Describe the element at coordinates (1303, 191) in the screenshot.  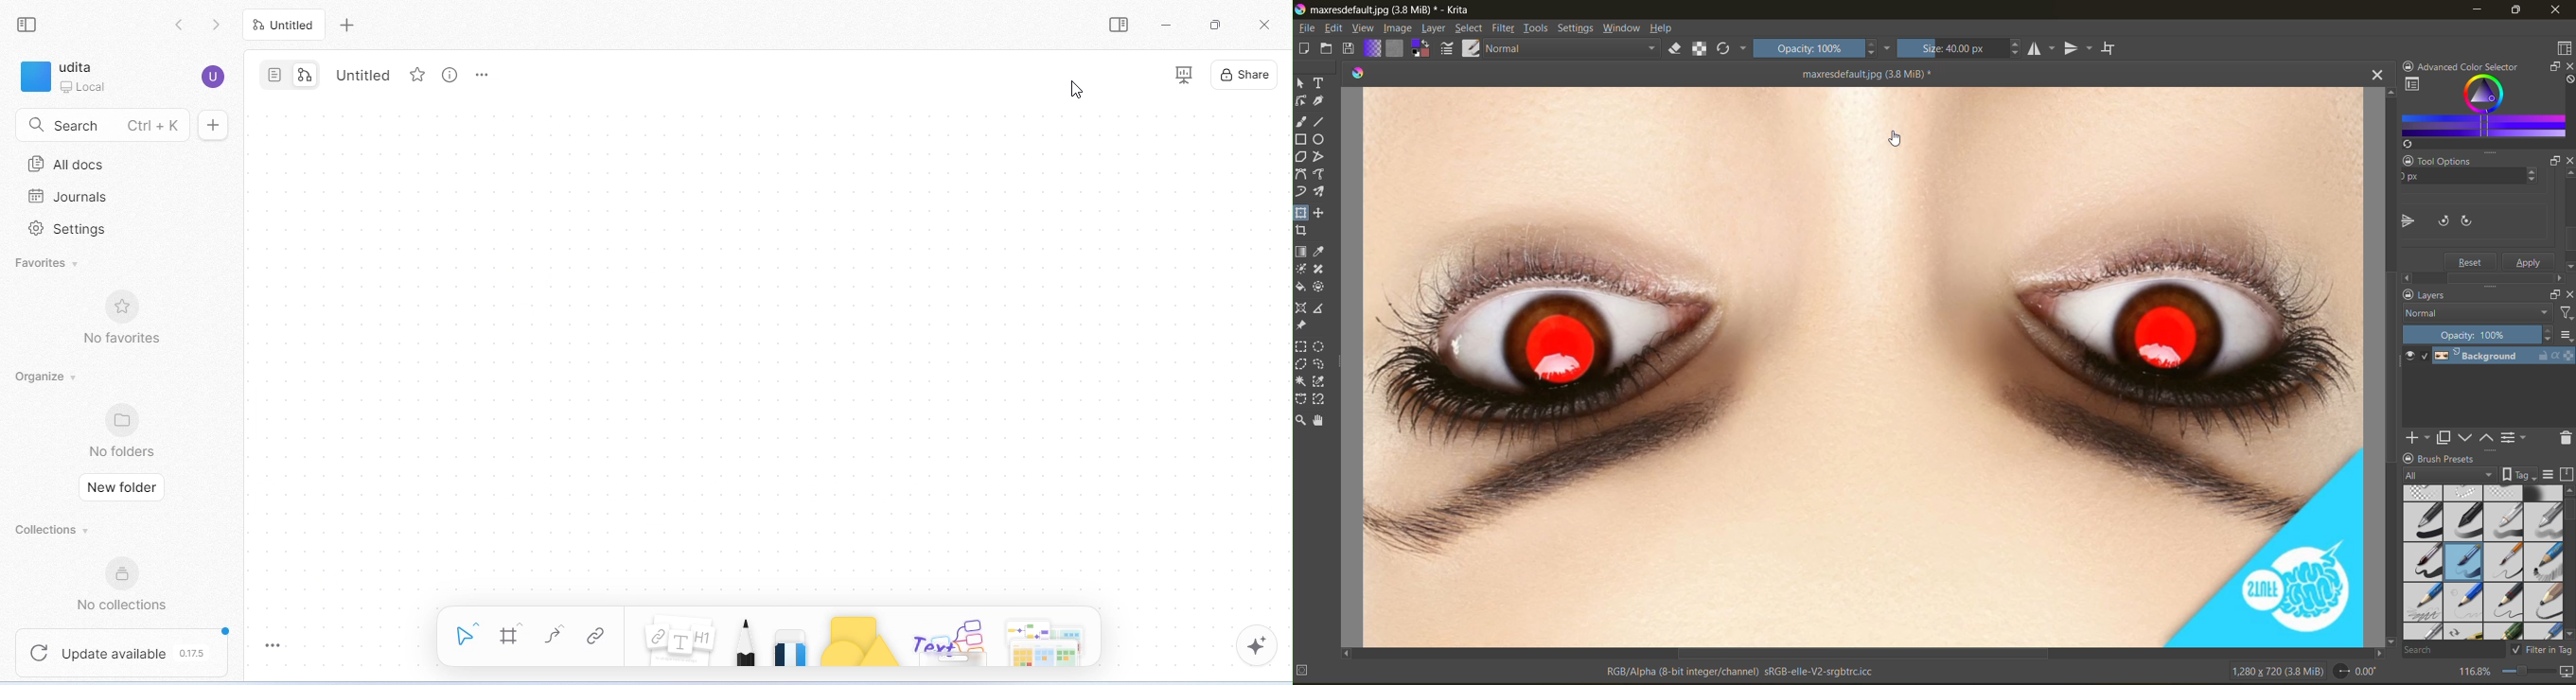
I see `tool` at that location.